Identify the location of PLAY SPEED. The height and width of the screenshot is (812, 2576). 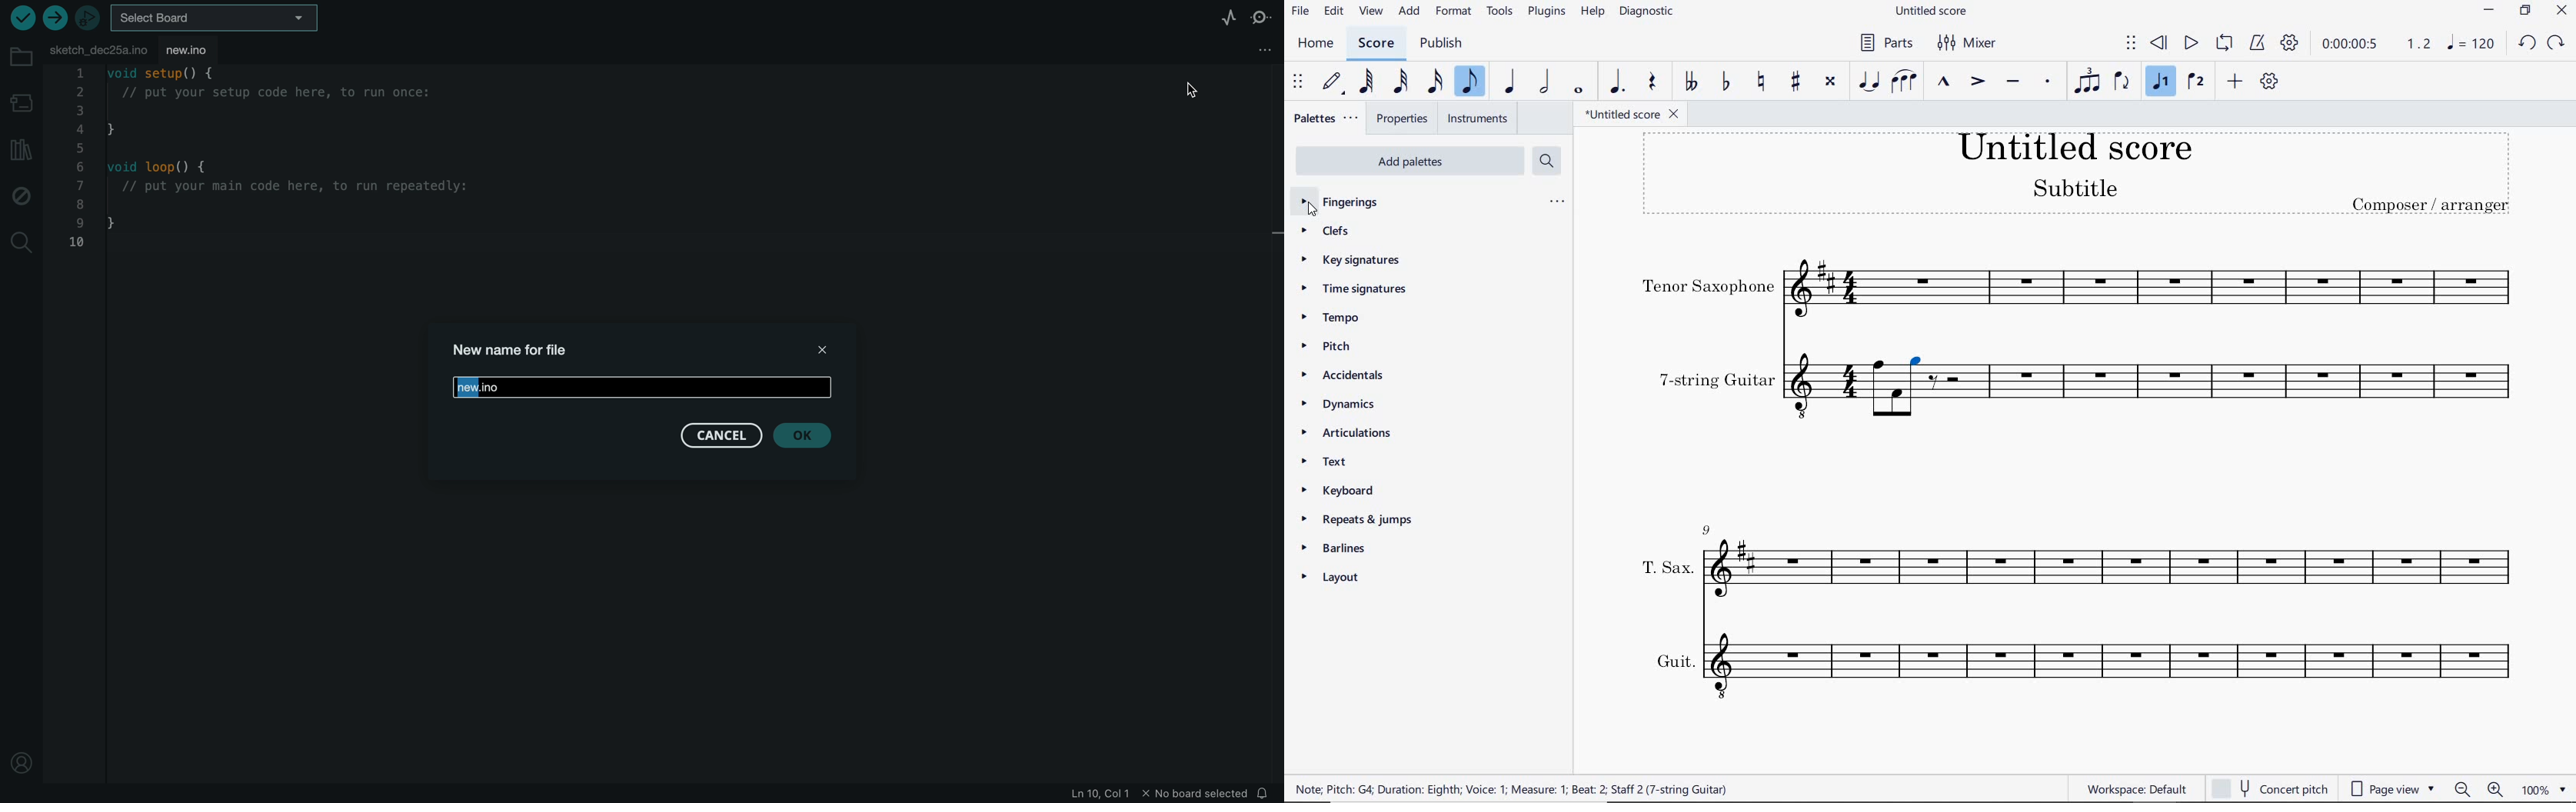
(2376, 44).